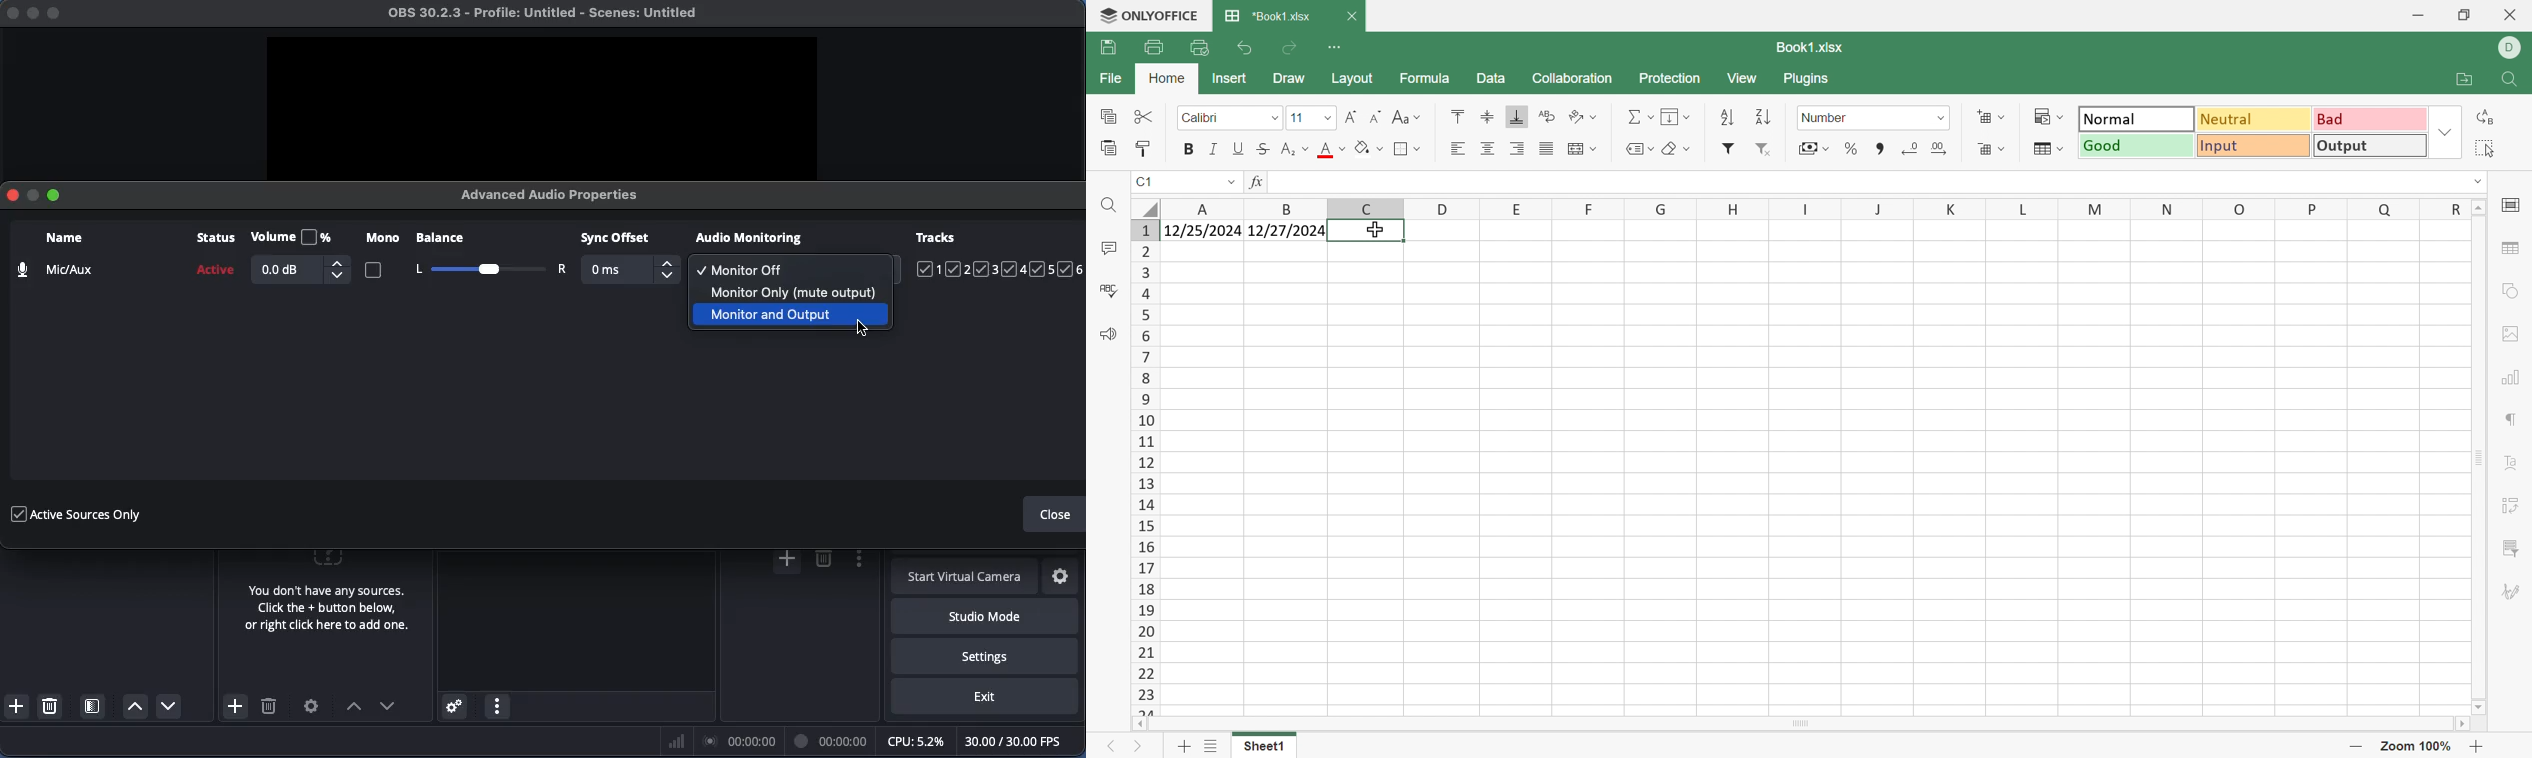 This screenshot has width=2548, height=784. Describe the element at coordinates (1332, 151) in the screenshot. I see `Fill color` at that location.